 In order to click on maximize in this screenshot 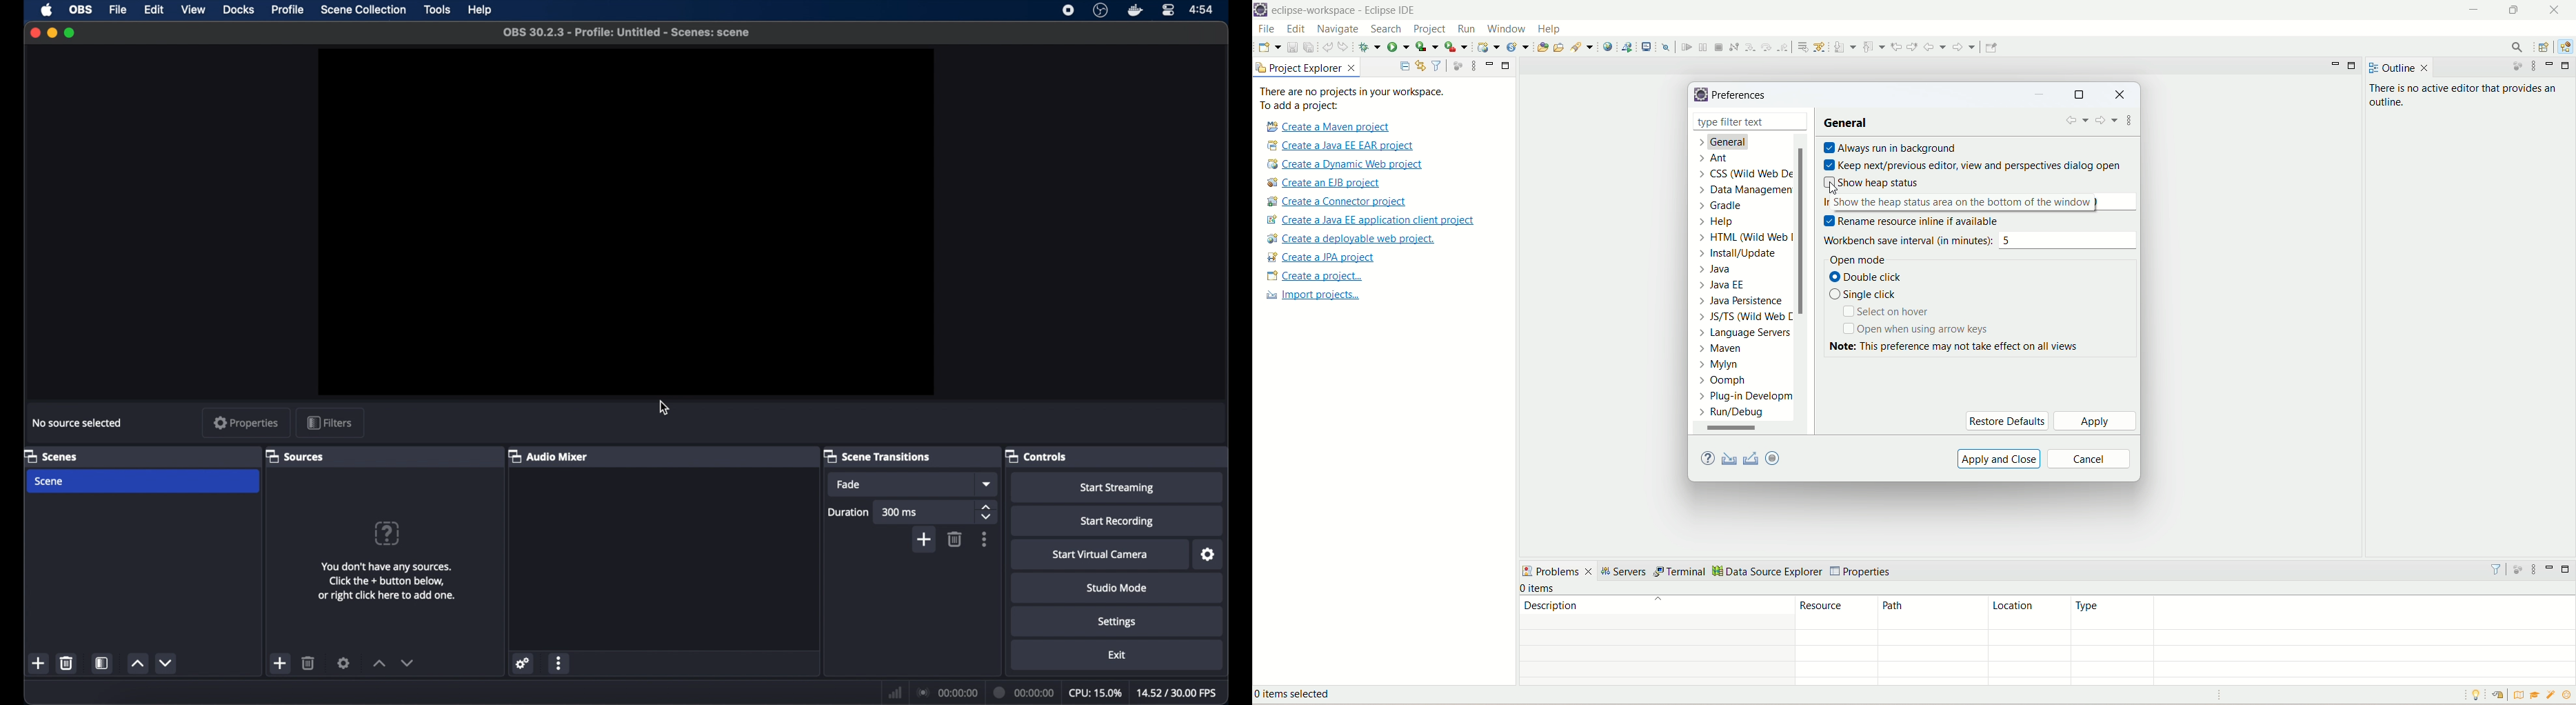, I will do `click(1507, 66)`.